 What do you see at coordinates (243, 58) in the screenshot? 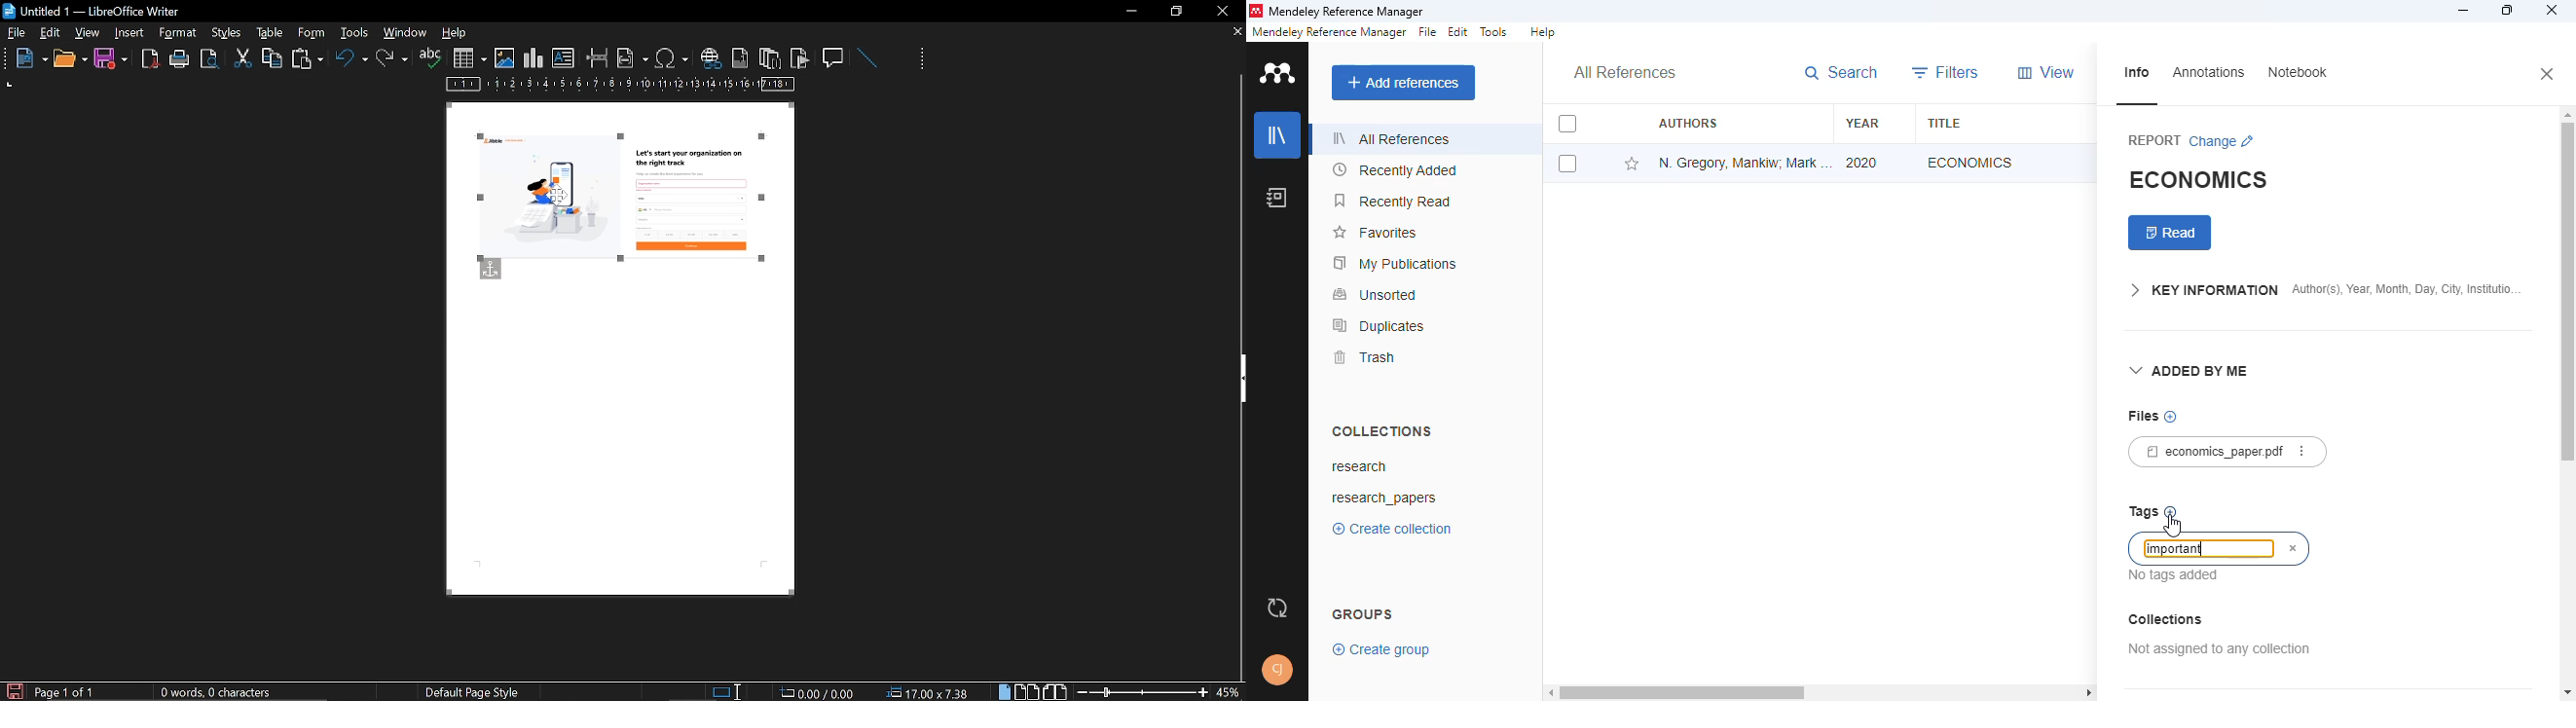
I see `cut ` at bounding box center [243, 58].